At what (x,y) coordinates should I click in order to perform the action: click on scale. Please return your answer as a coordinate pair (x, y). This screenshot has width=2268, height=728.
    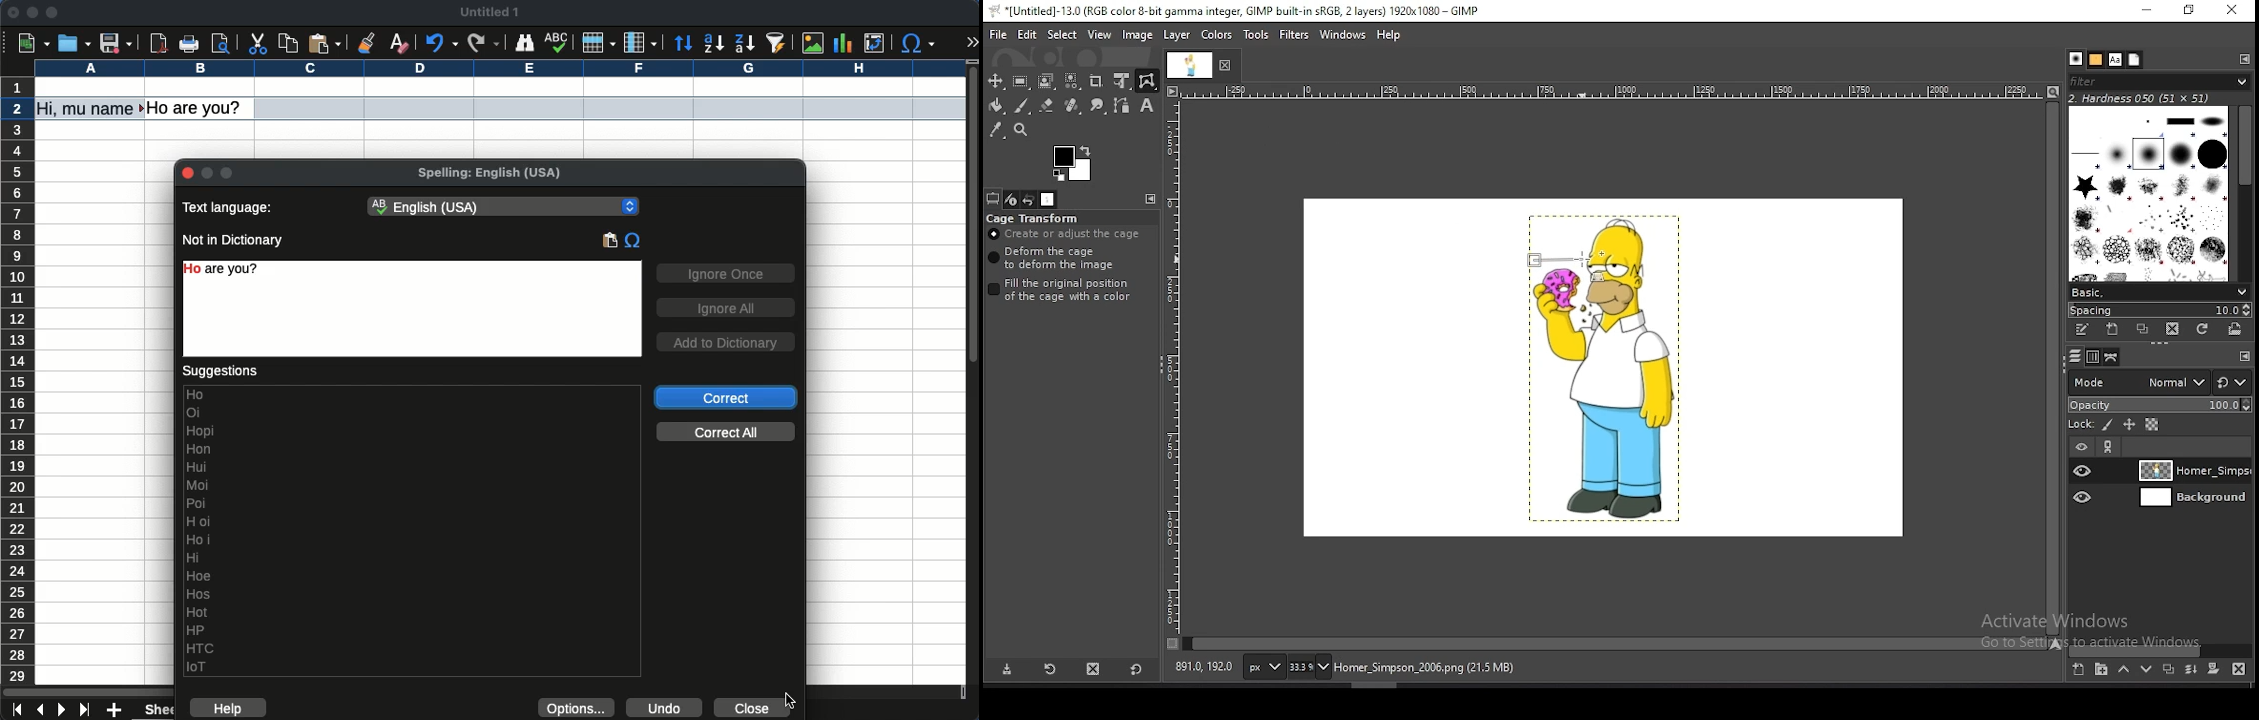
    Looking at the image, I should click on (1172, 372).